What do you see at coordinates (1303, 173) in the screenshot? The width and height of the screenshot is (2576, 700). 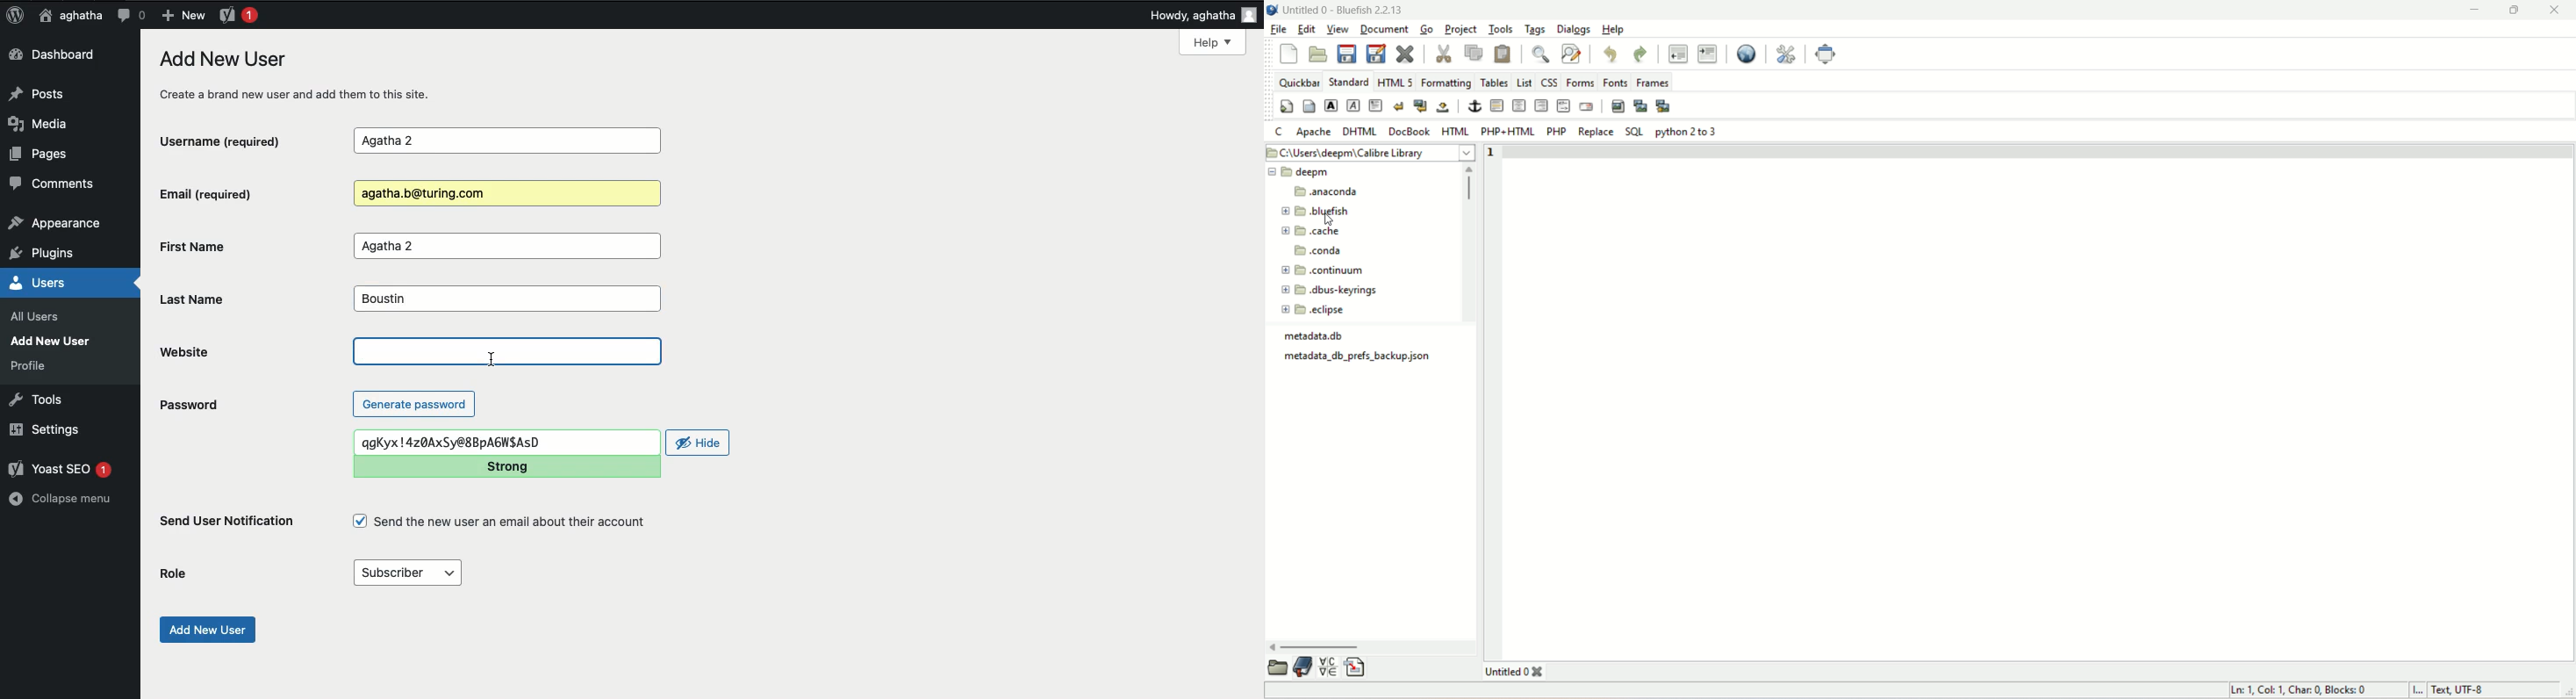 I see `eepm` at bounding box center [1303, 173].